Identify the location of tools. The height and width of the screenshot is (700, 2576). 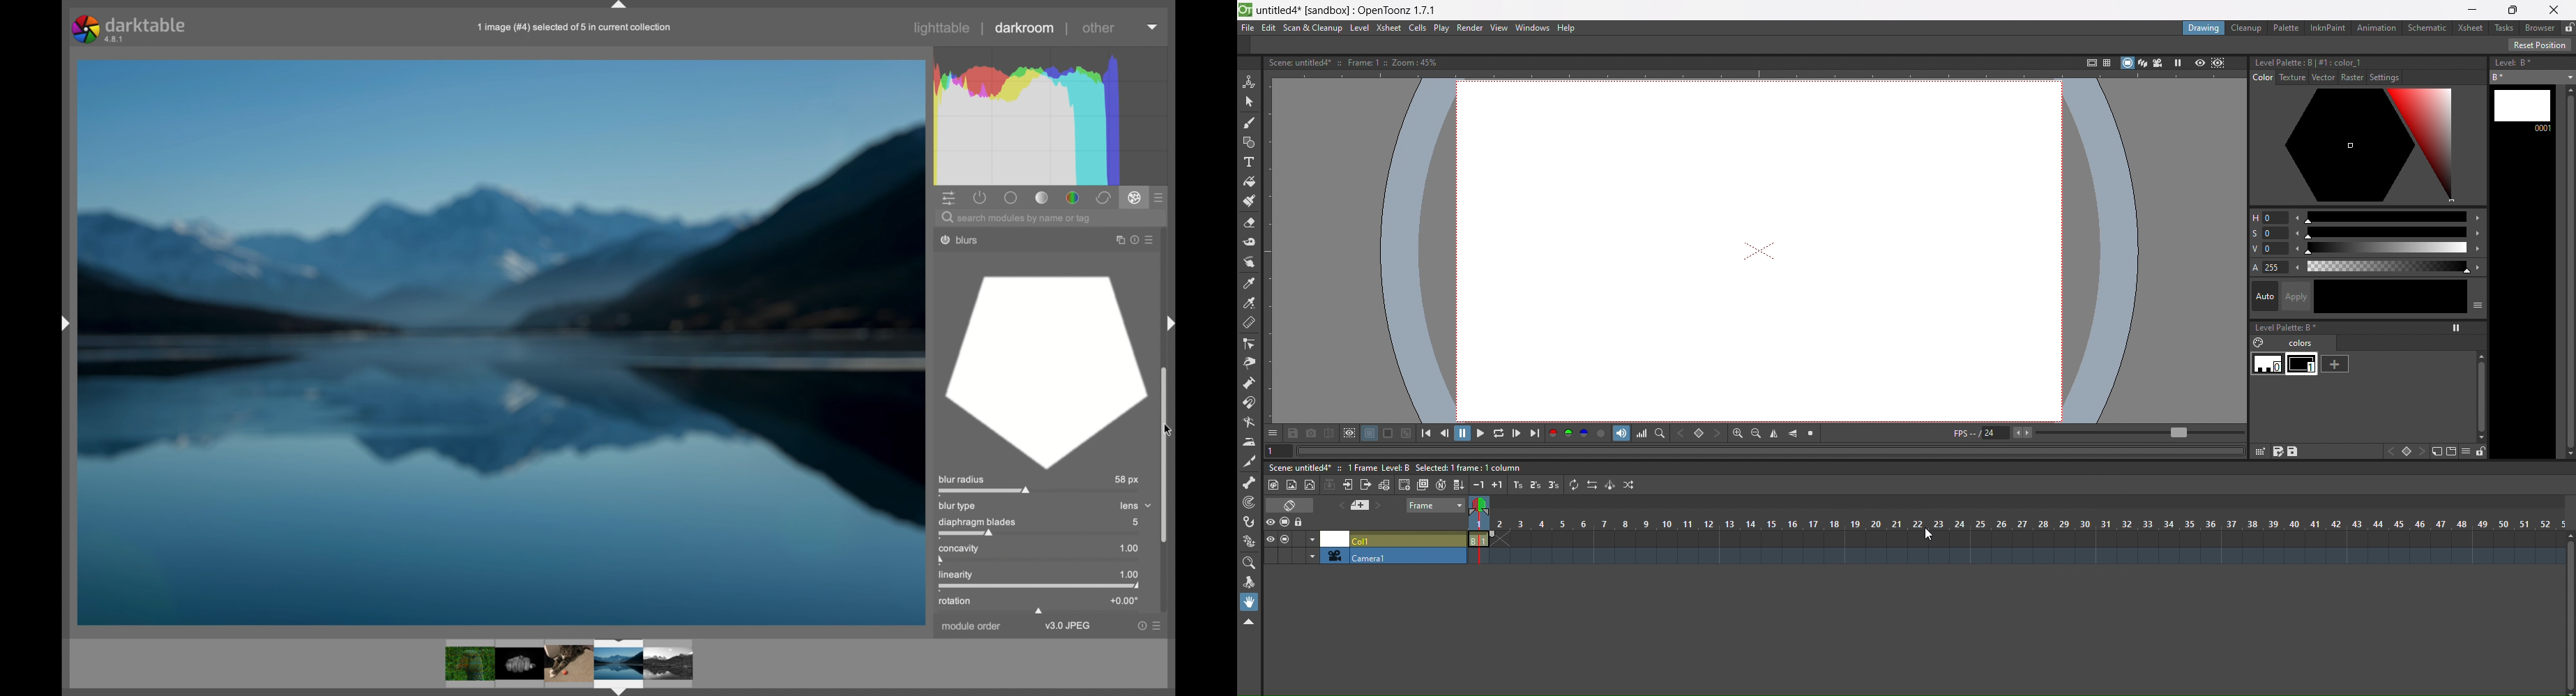
(2275, 451).